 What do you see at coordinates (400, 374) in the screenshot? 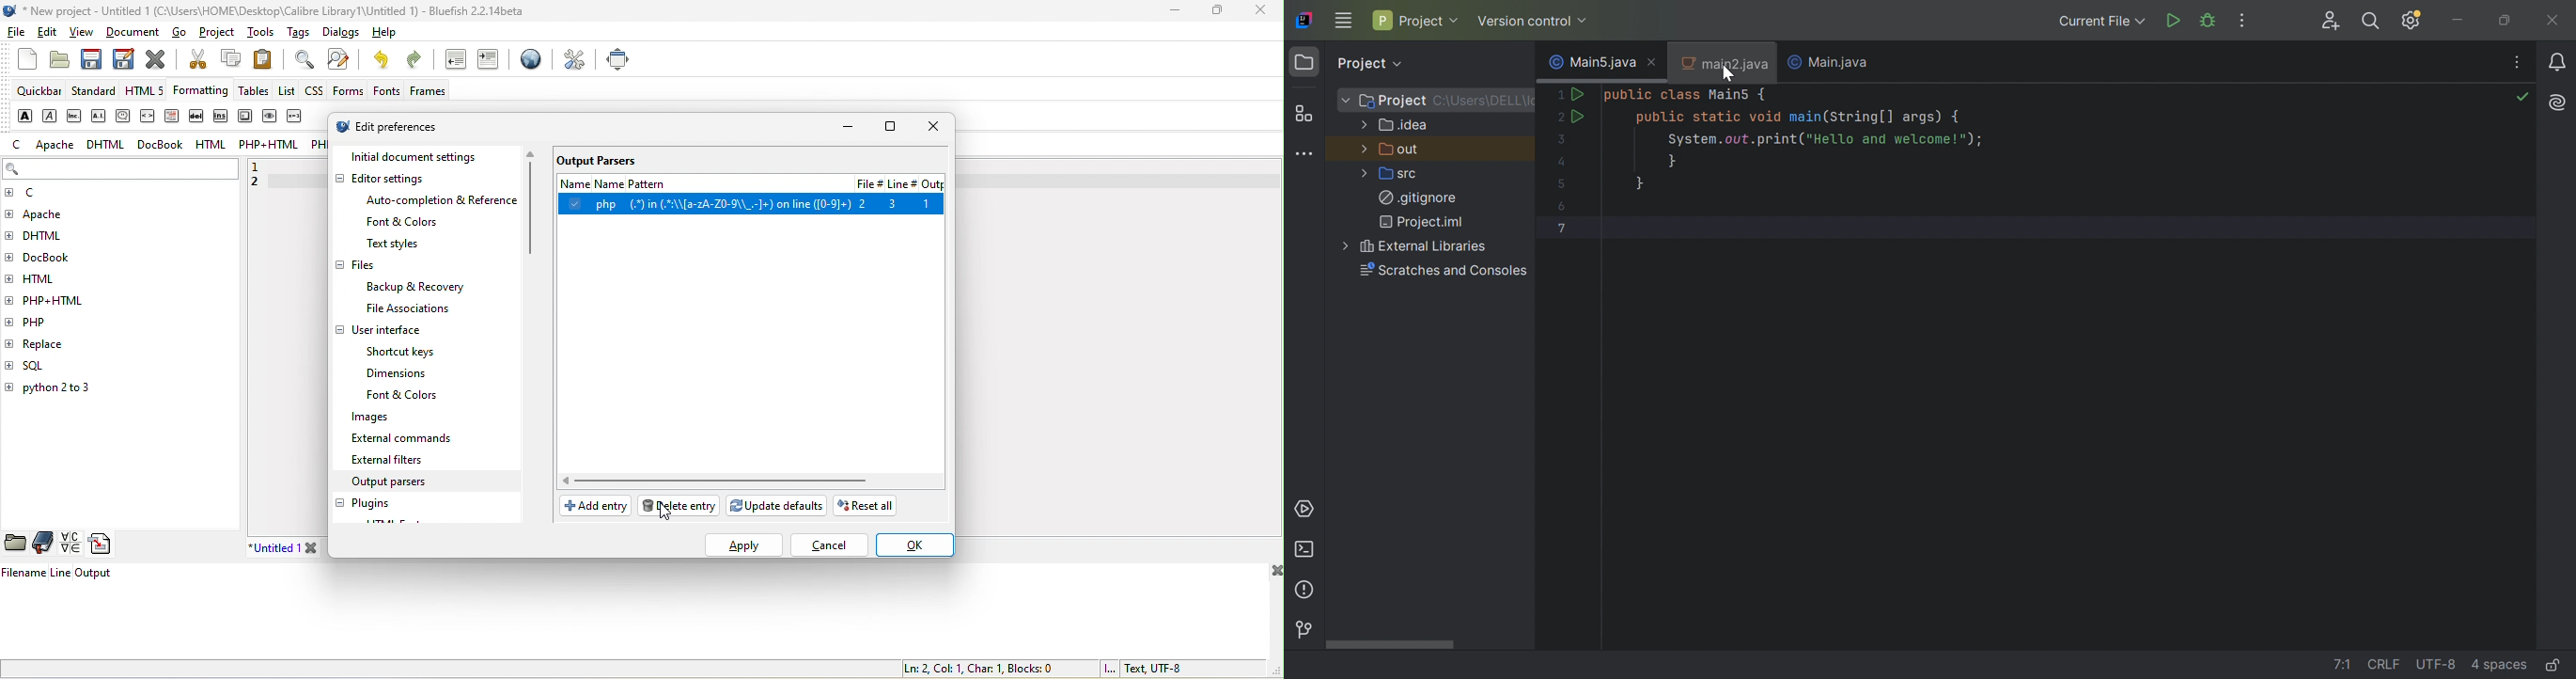
I see `dimensions` at bounding box center [400, 374].